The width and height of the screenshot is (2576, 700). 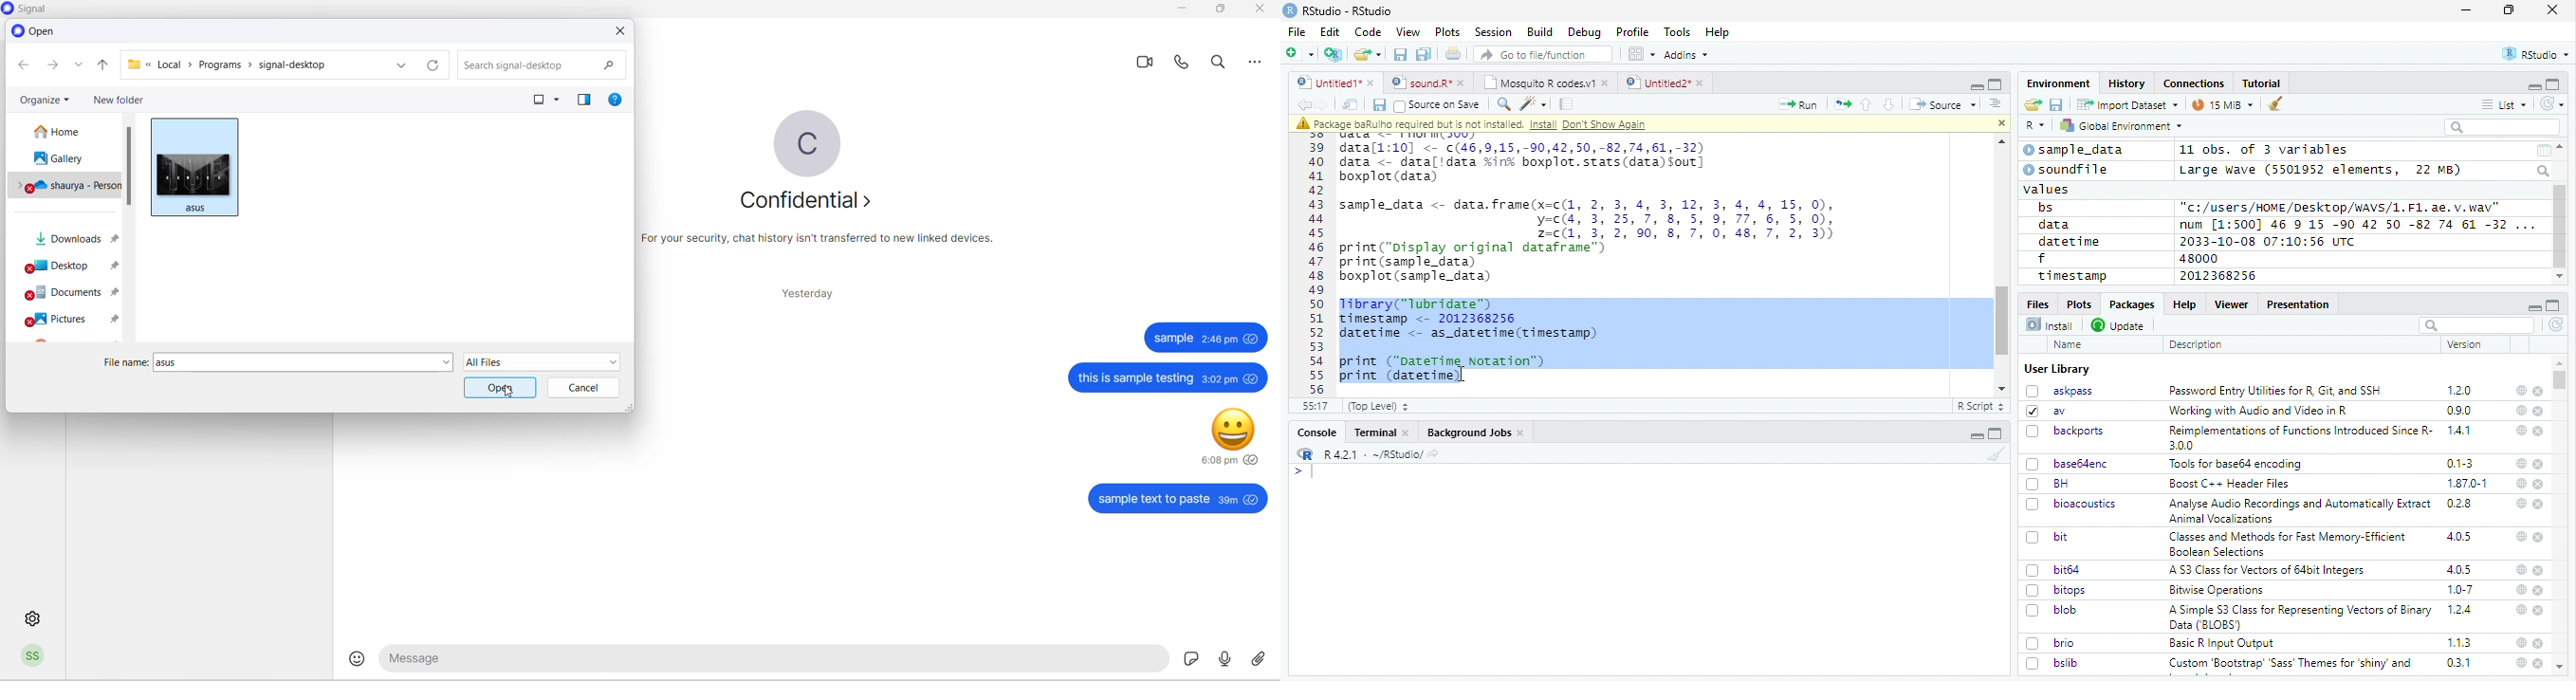 What do you see at coordinates (2299, 304) in the screenshot?
I see `Presentation` at bounding box center [2299, 304].